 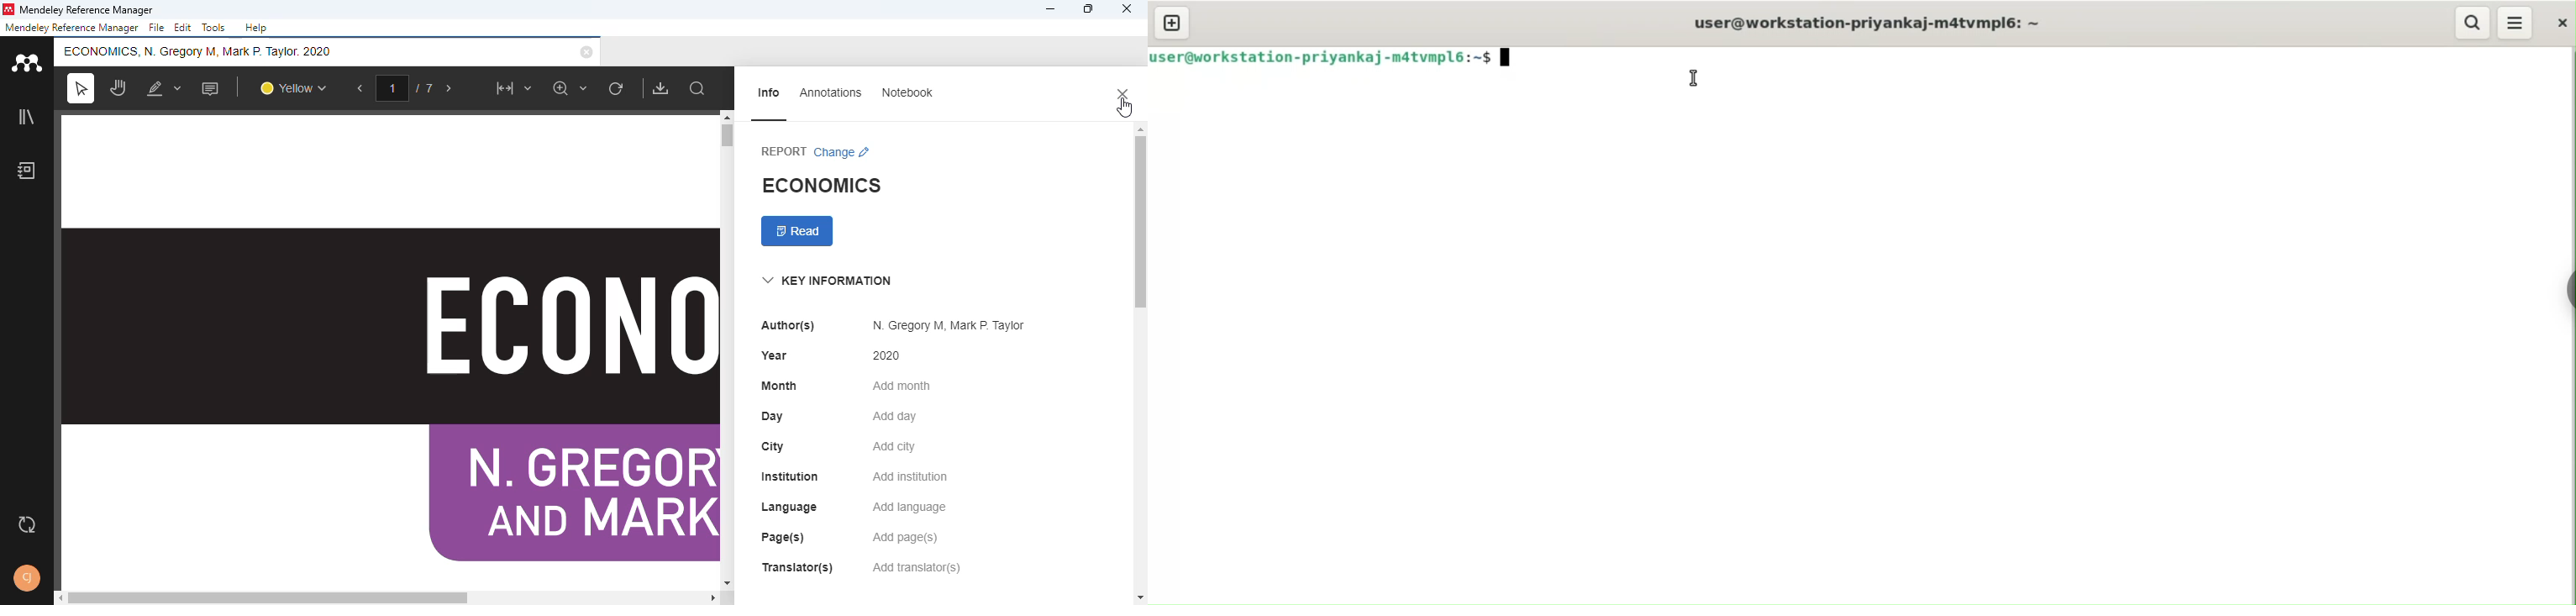 I want to click on info, so click(x=769, y=92).